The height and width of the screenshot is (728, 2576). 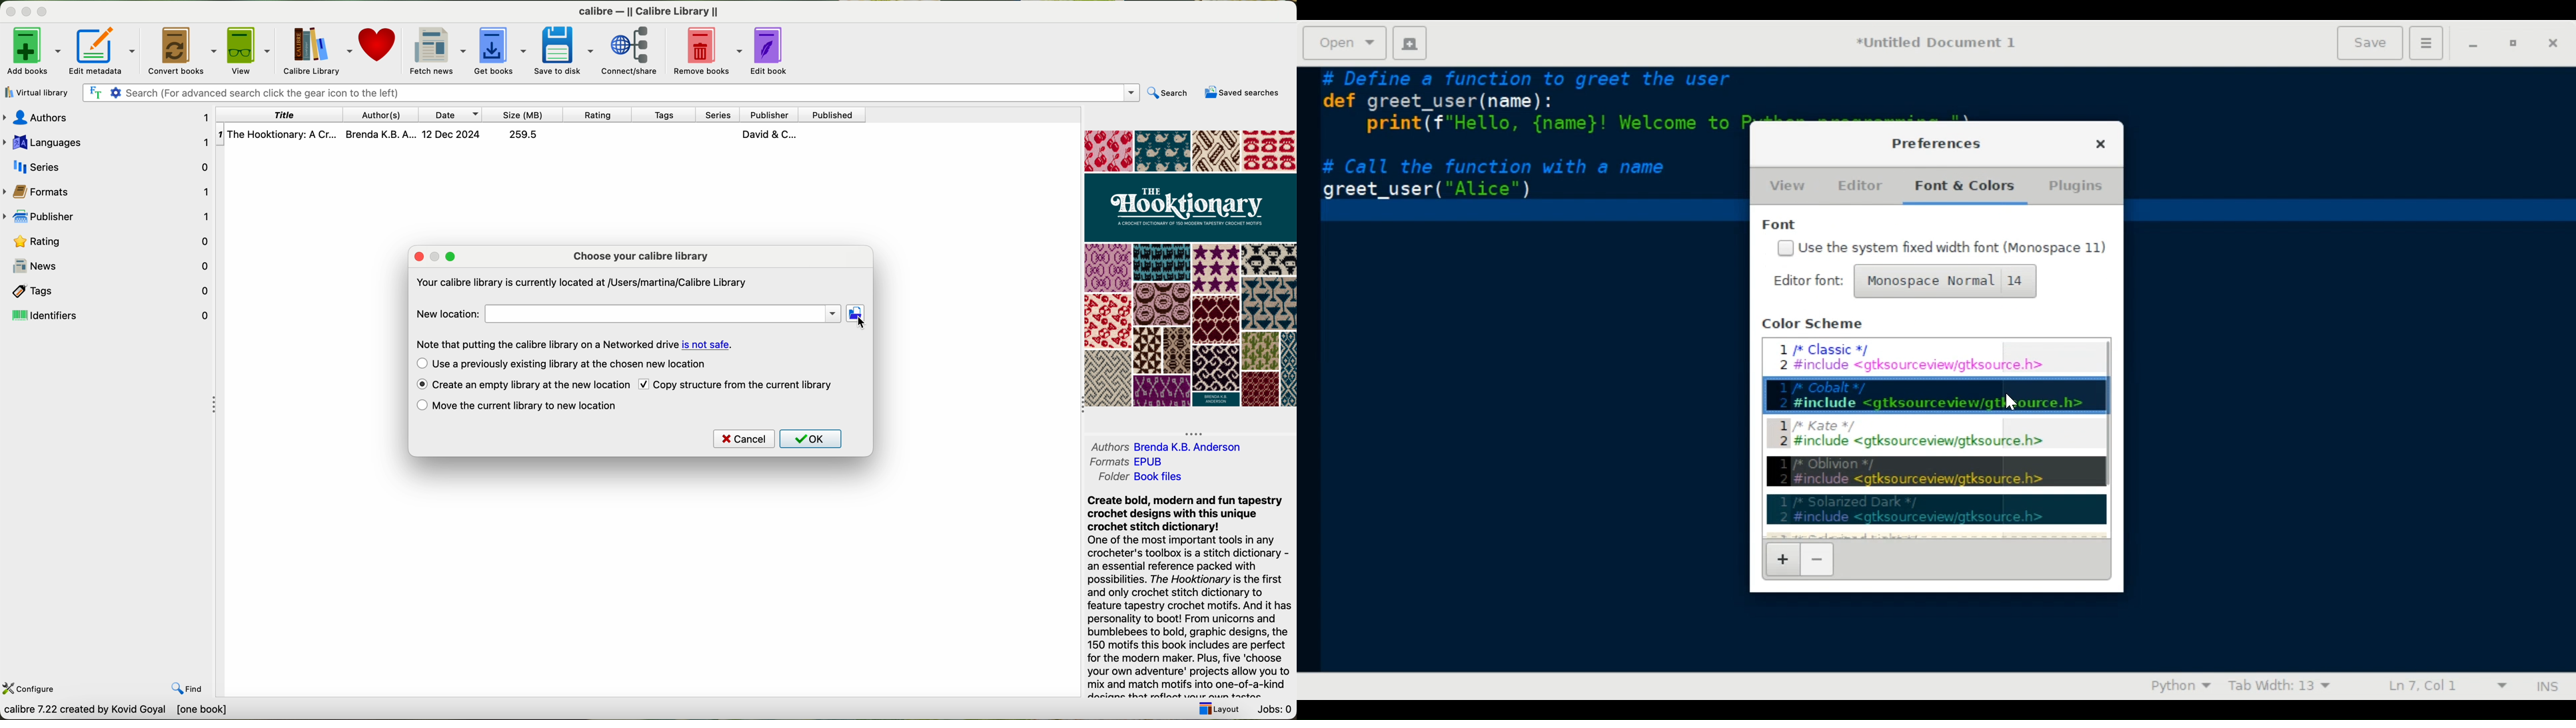 What do you see at coordinates (1937, 472) in the screenshot?
I see `Oblivion` at bounding box center [1937, 472].